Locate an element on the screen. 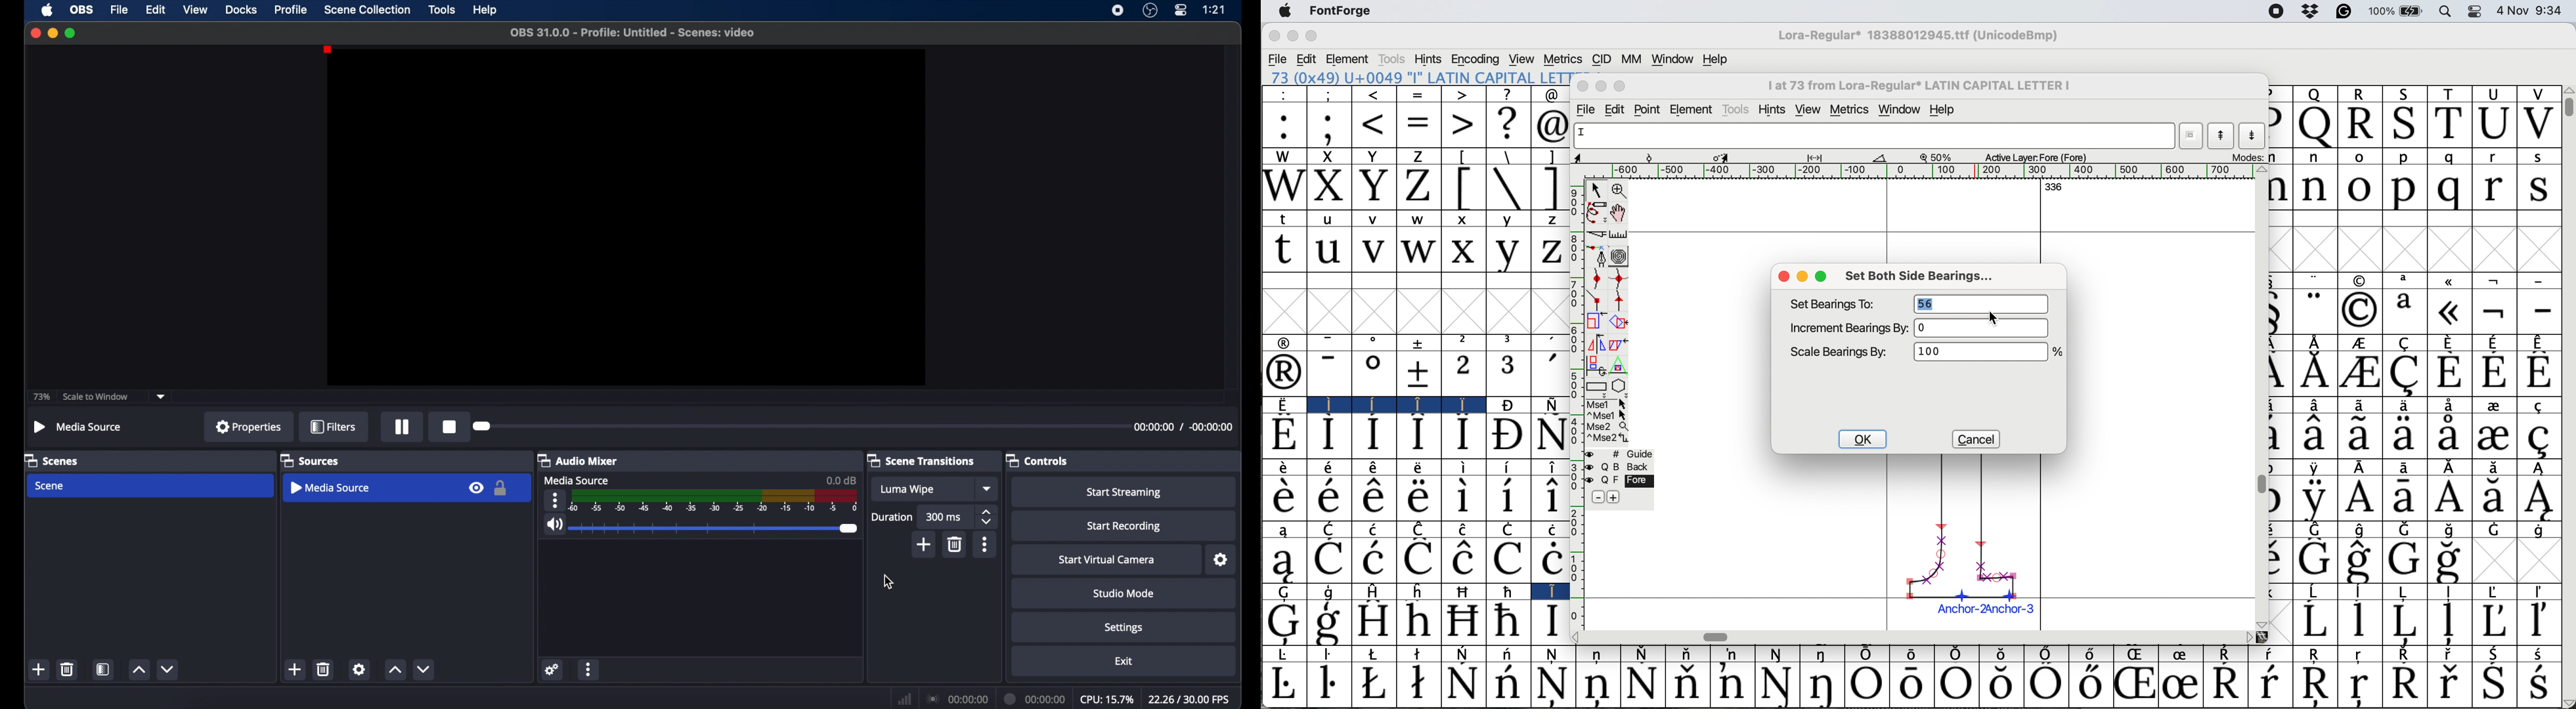 The width and height of the screenshot is (2576, 728). zoom scale is located at coordinates (1939, 158).